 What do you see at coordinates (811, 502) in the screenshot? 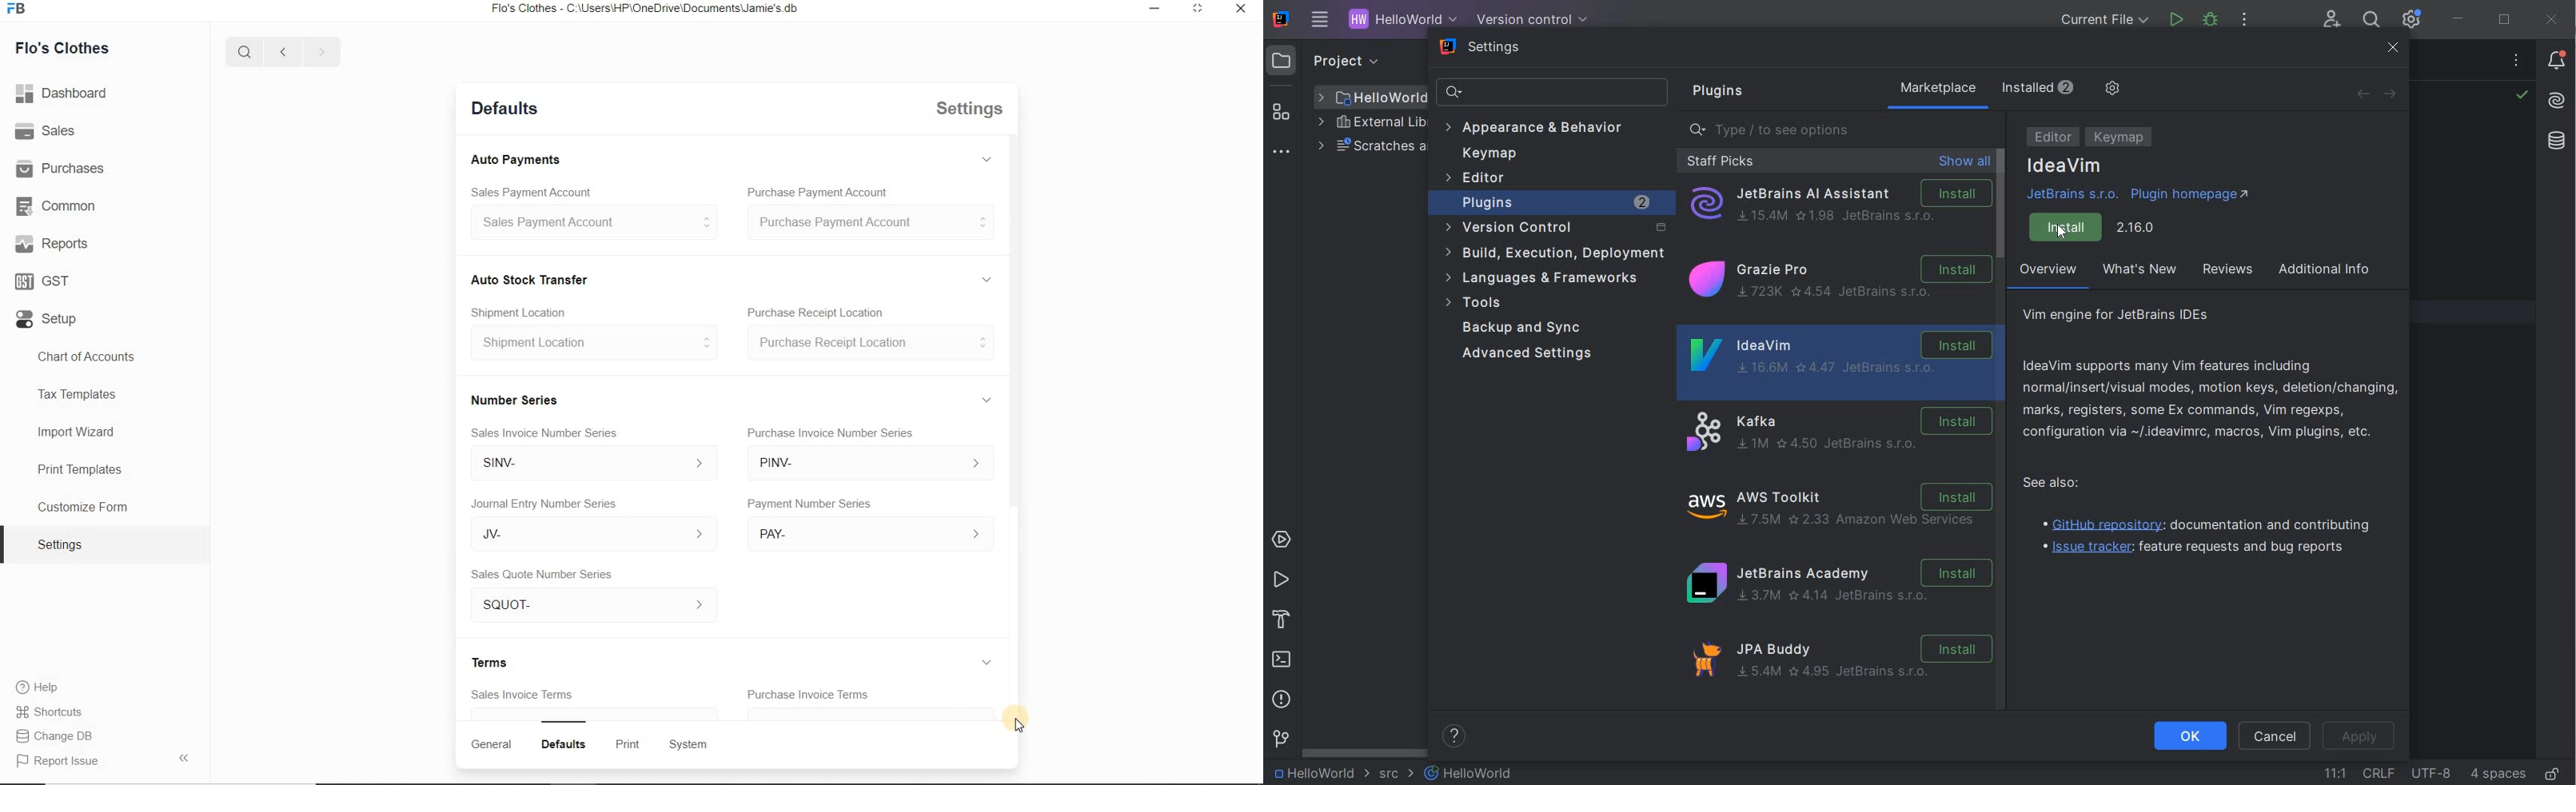
I see `Payment Number Series` at bounding box center [811, 502].